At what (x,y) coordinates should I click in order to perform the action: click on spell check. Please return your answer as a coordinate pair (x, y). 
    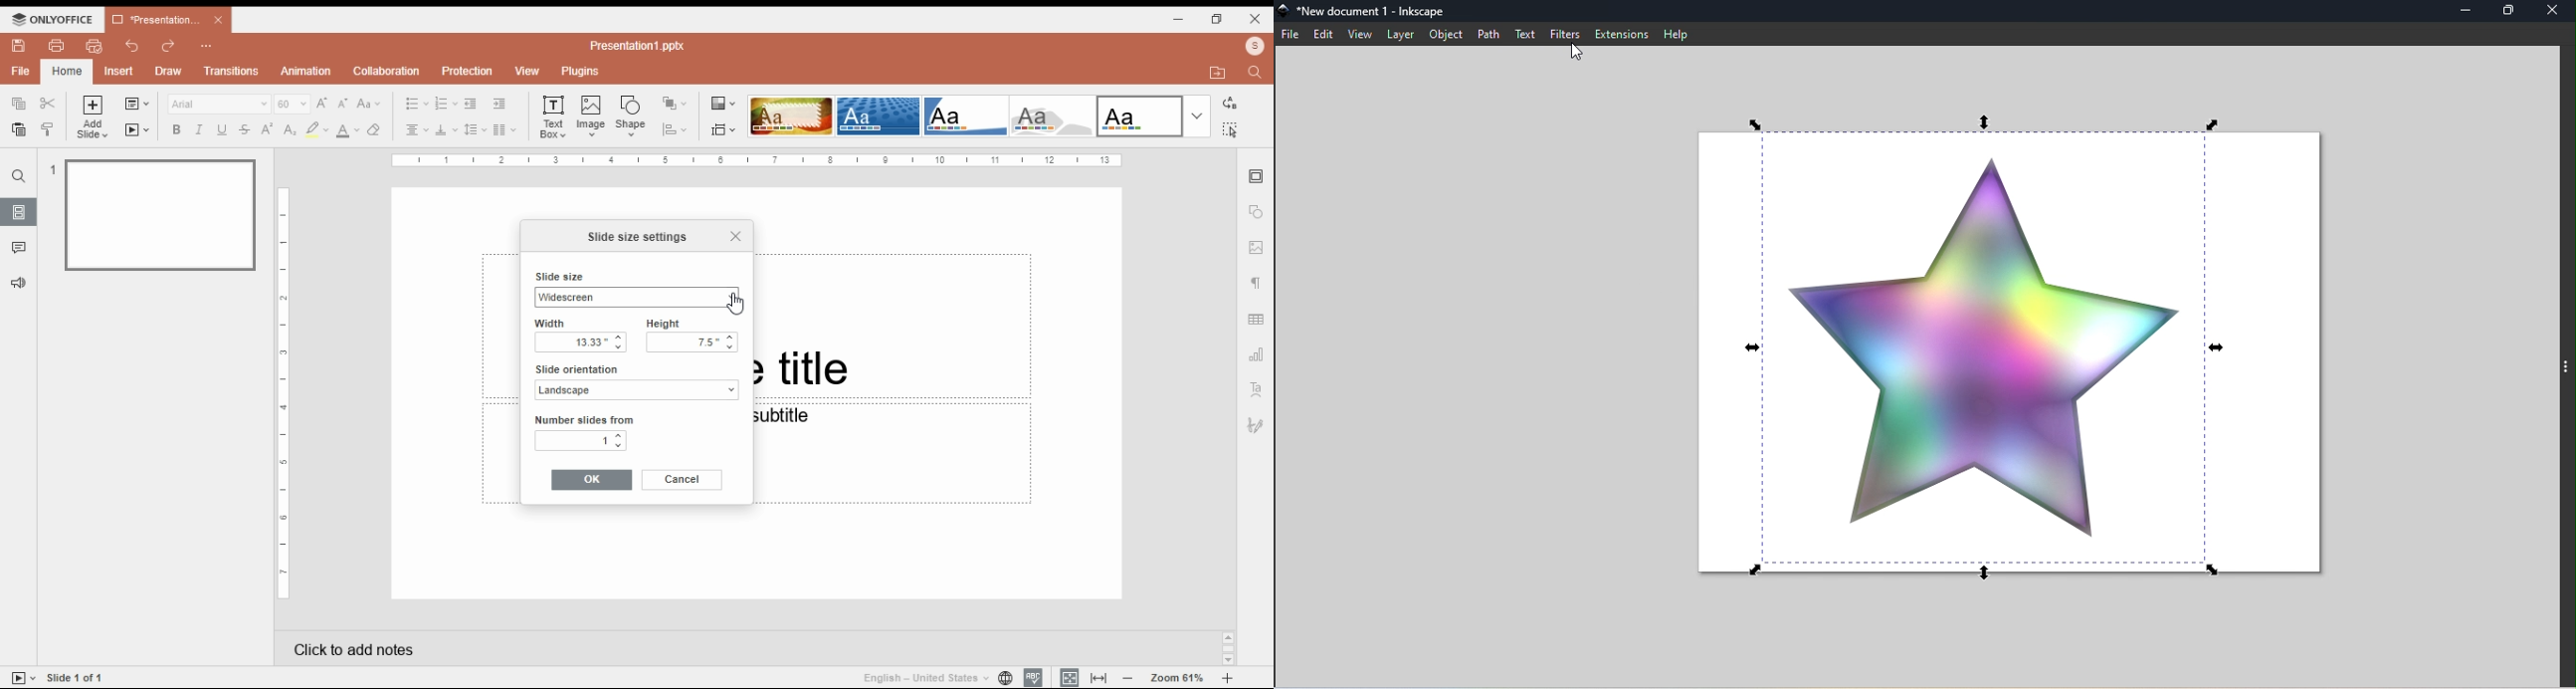
    Looking at the image, I should click on (1033, 677).